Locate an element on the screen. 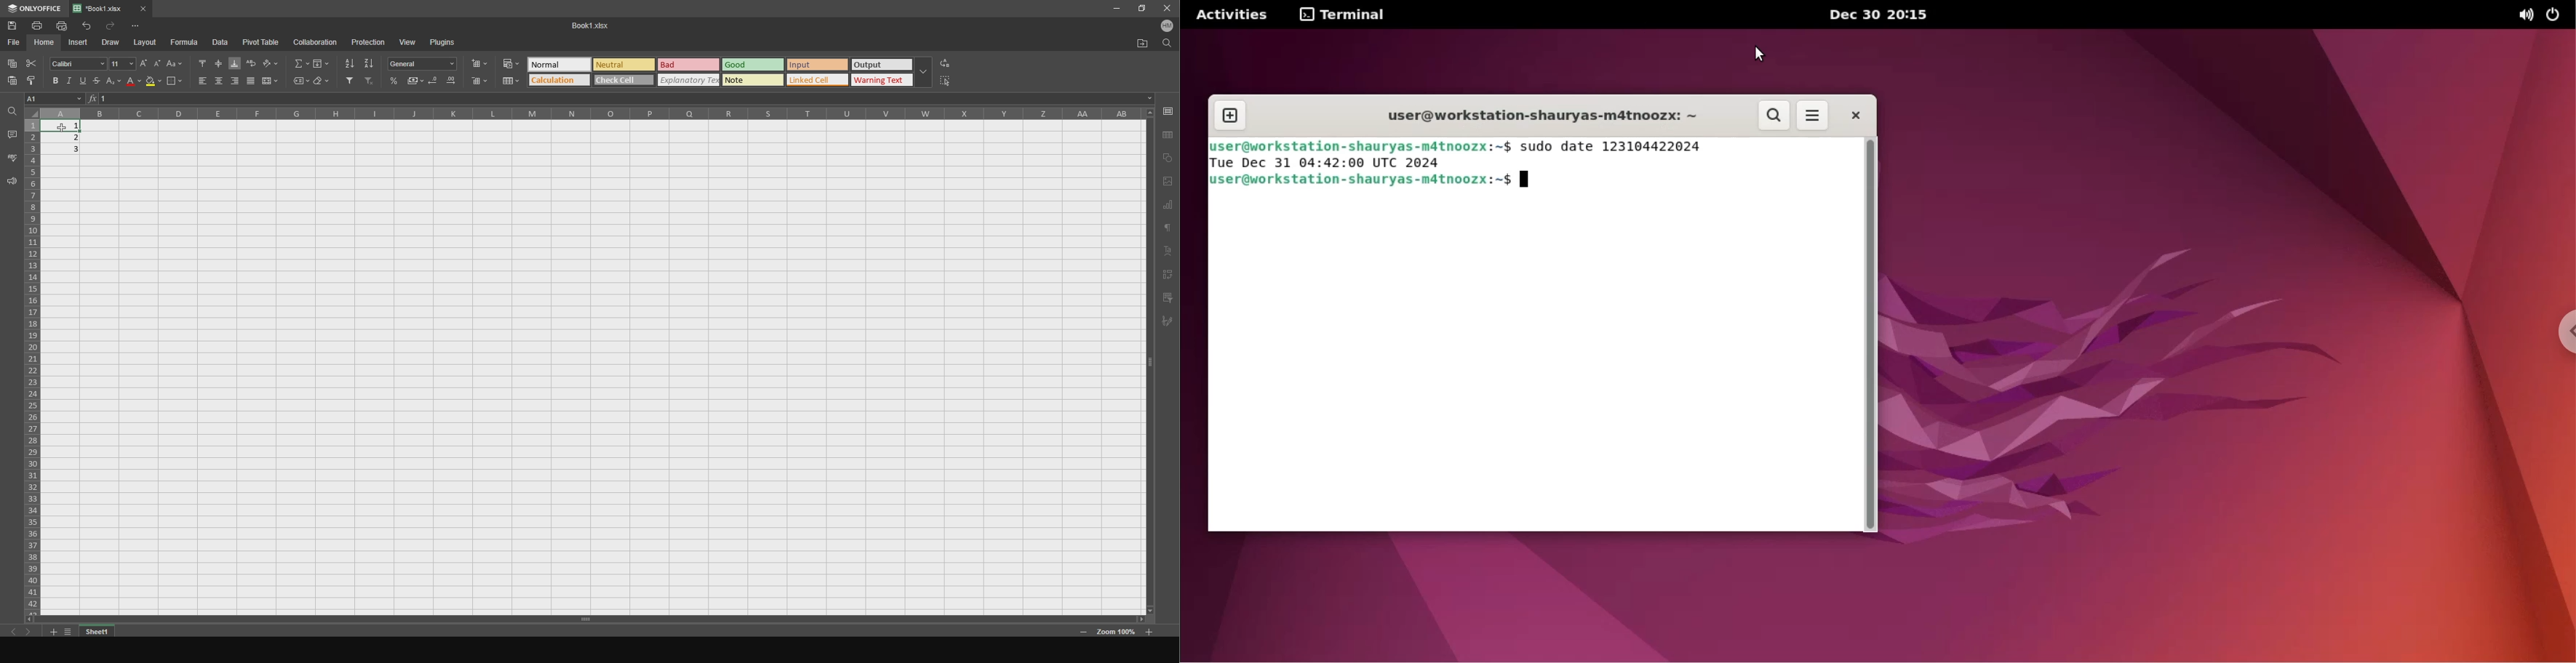  save is located at coordinates (1168, 110).